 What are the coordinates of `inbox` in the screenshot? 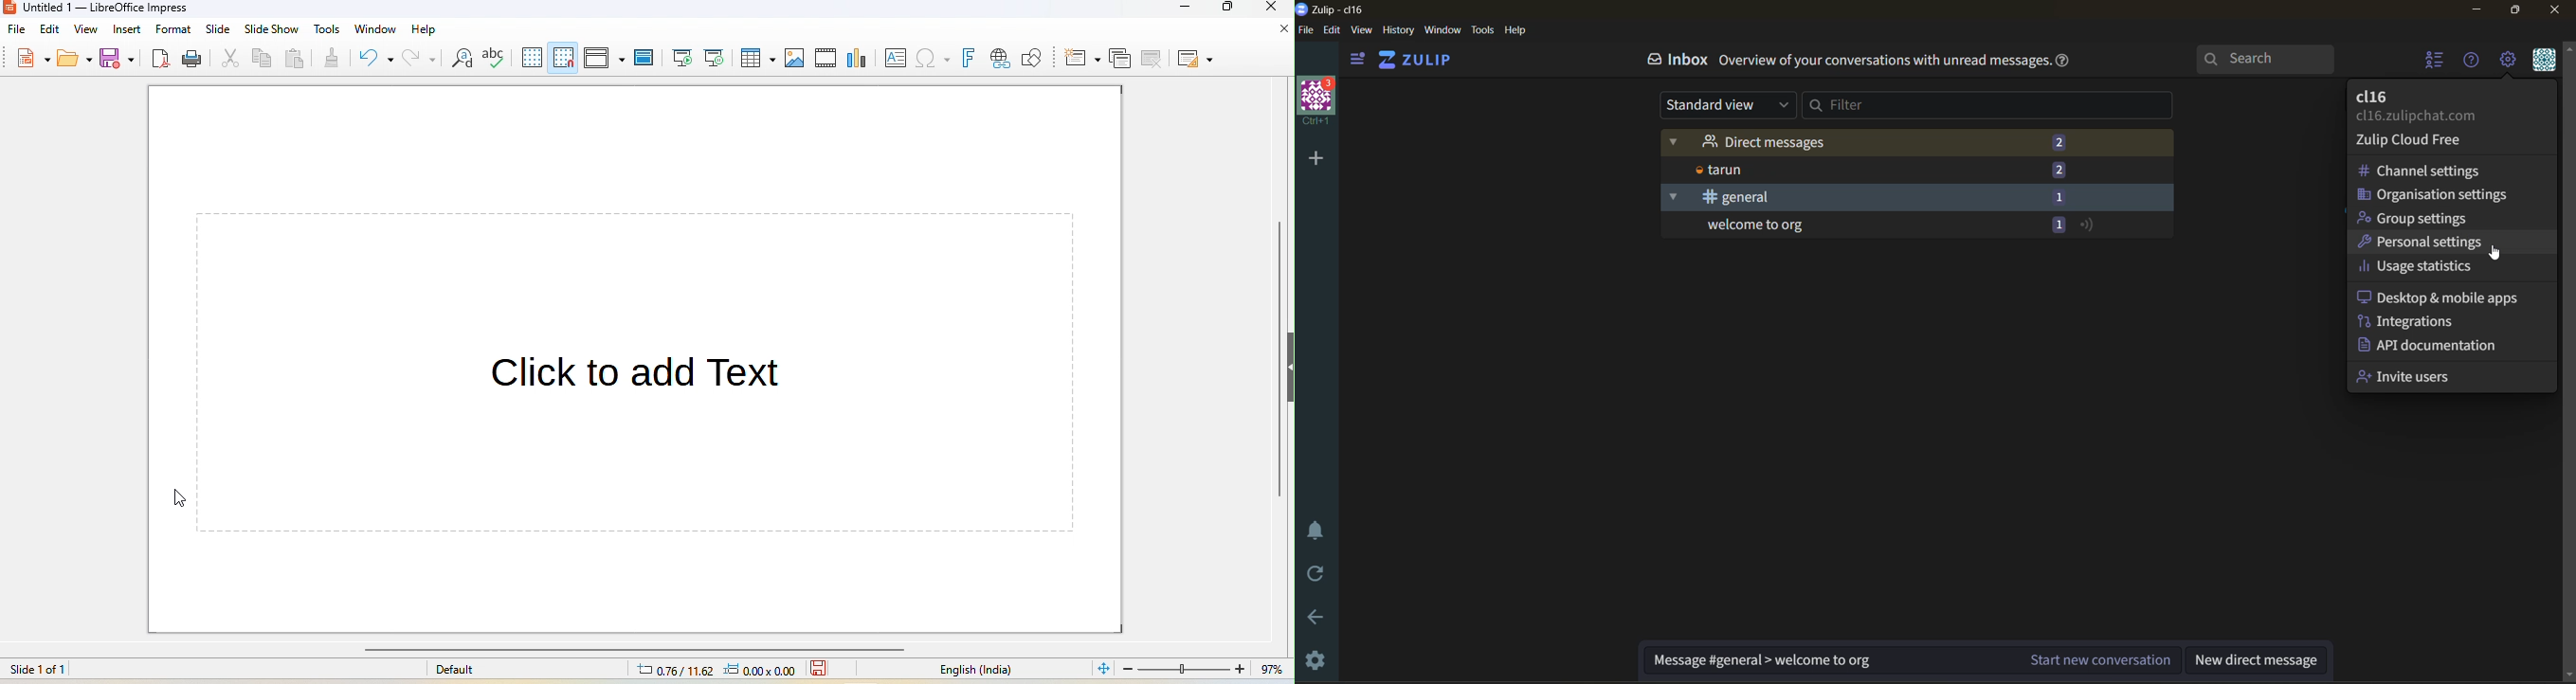 It's located at (1676, 61).